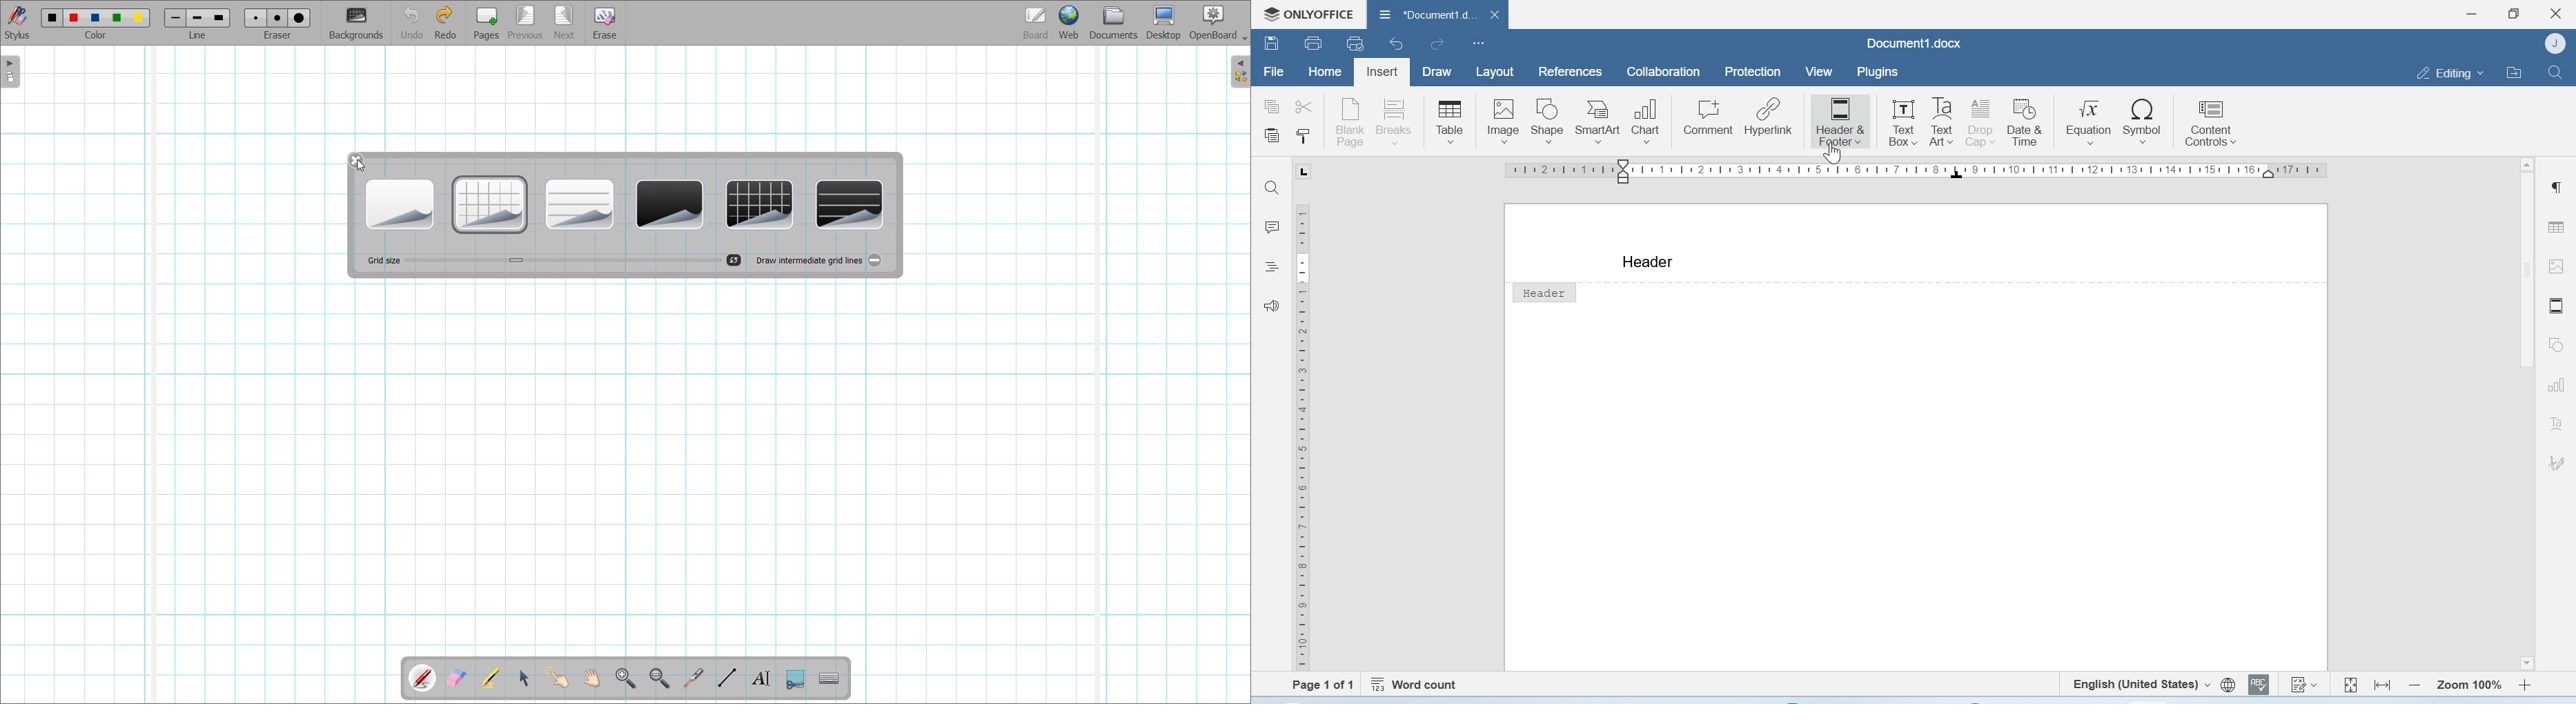 This screenshot has height=728, width=2576. What do you see at coordinates (693, 678) in the screenshot?
I see `Virtual laser pointer` at bounding box center [693, 678].